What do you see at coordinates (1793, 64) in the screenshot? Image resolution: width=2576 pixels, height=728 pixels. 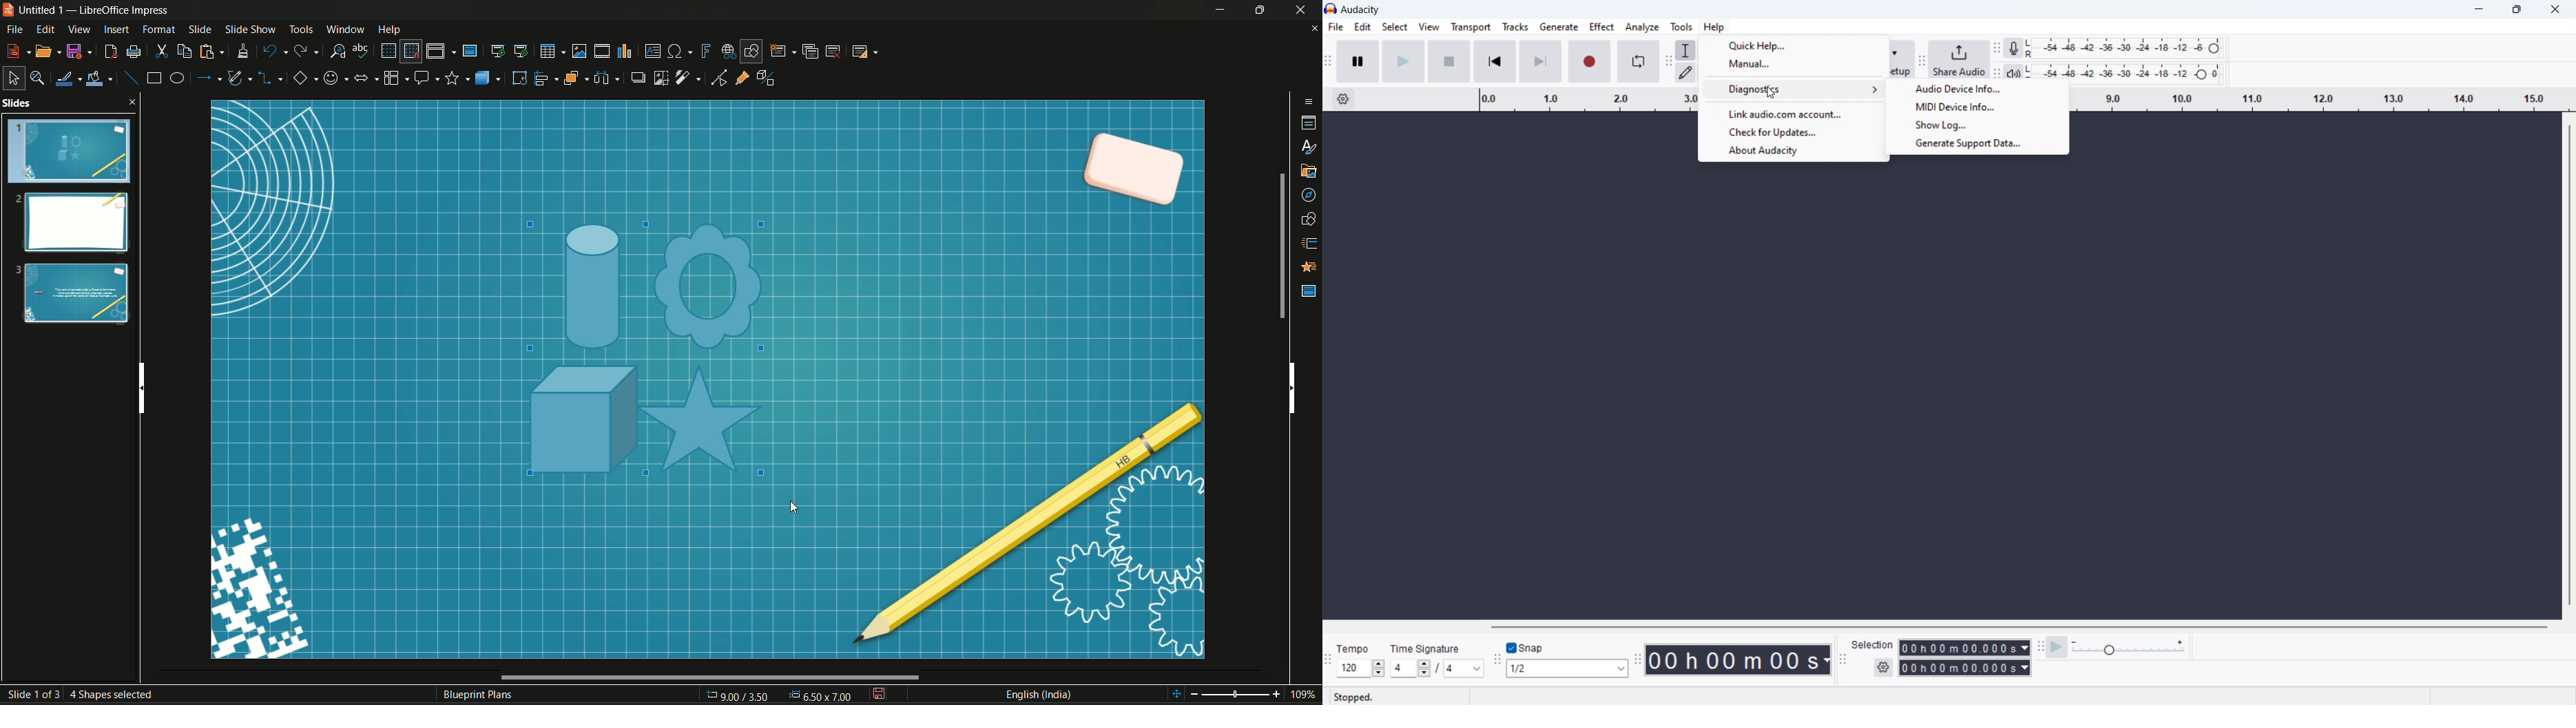 I see `manual` at bounding box center [1793, 64].